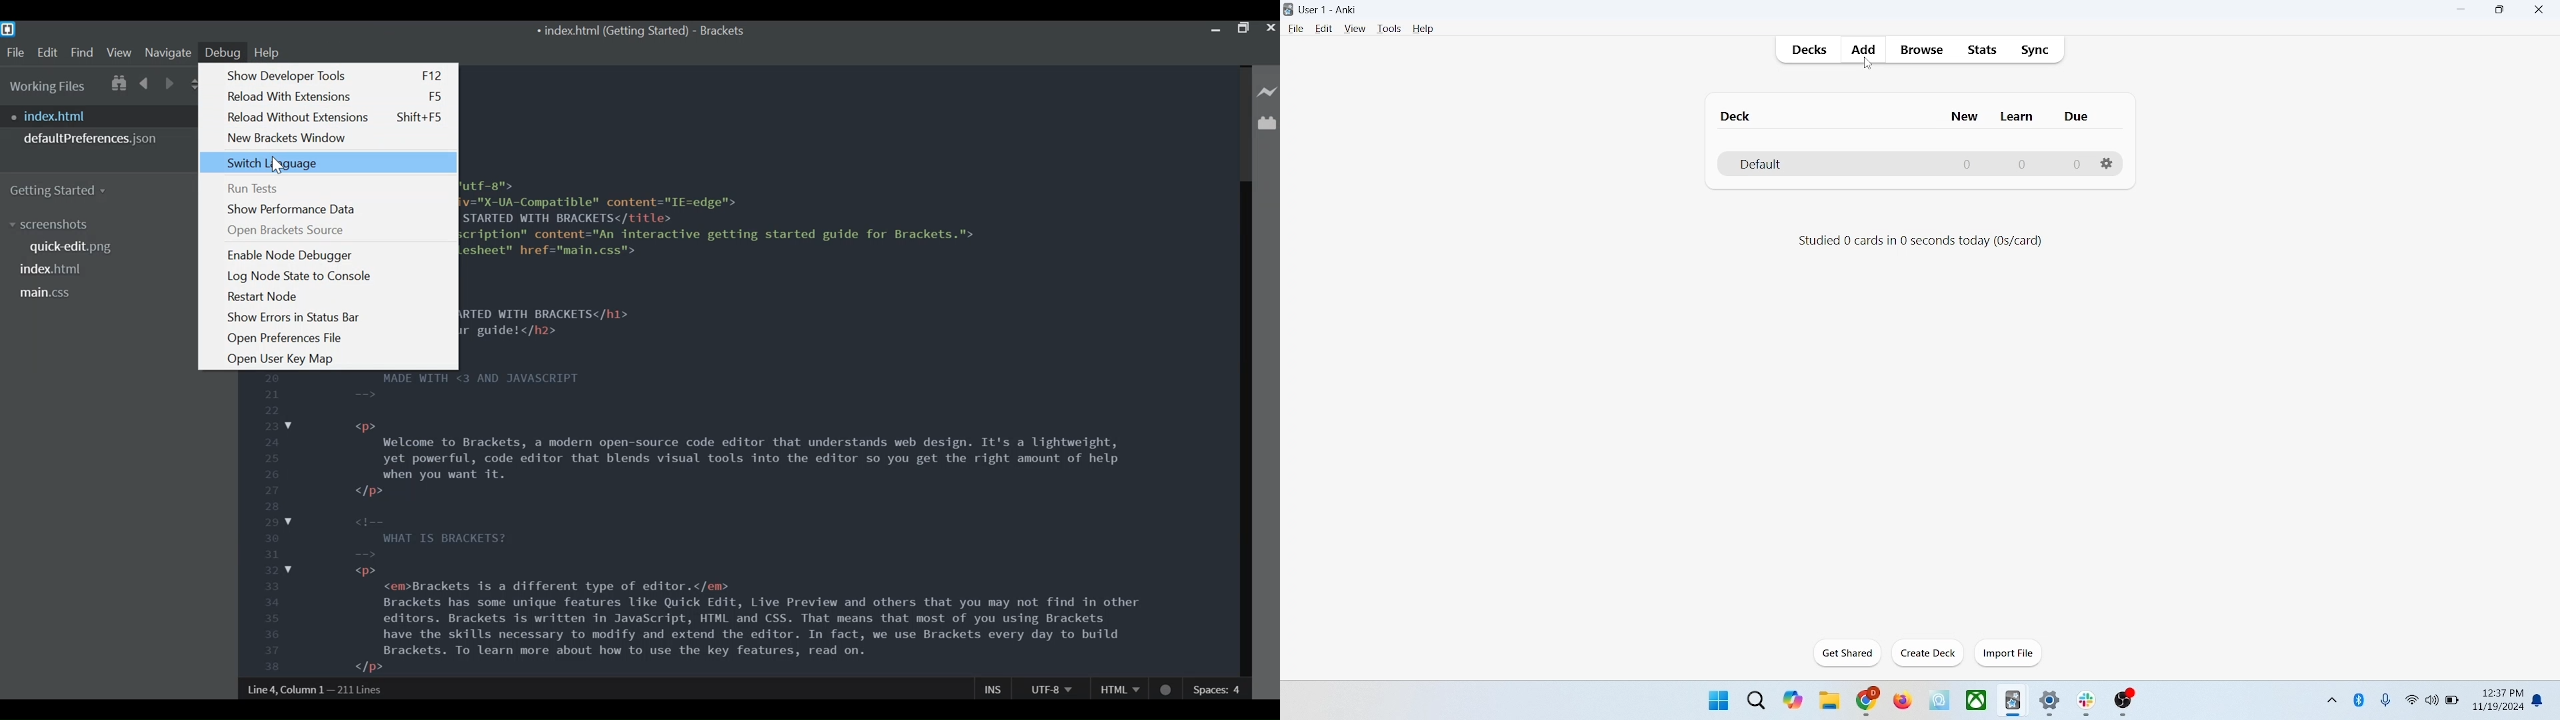  I want to click on Debug, so click(222, 53).